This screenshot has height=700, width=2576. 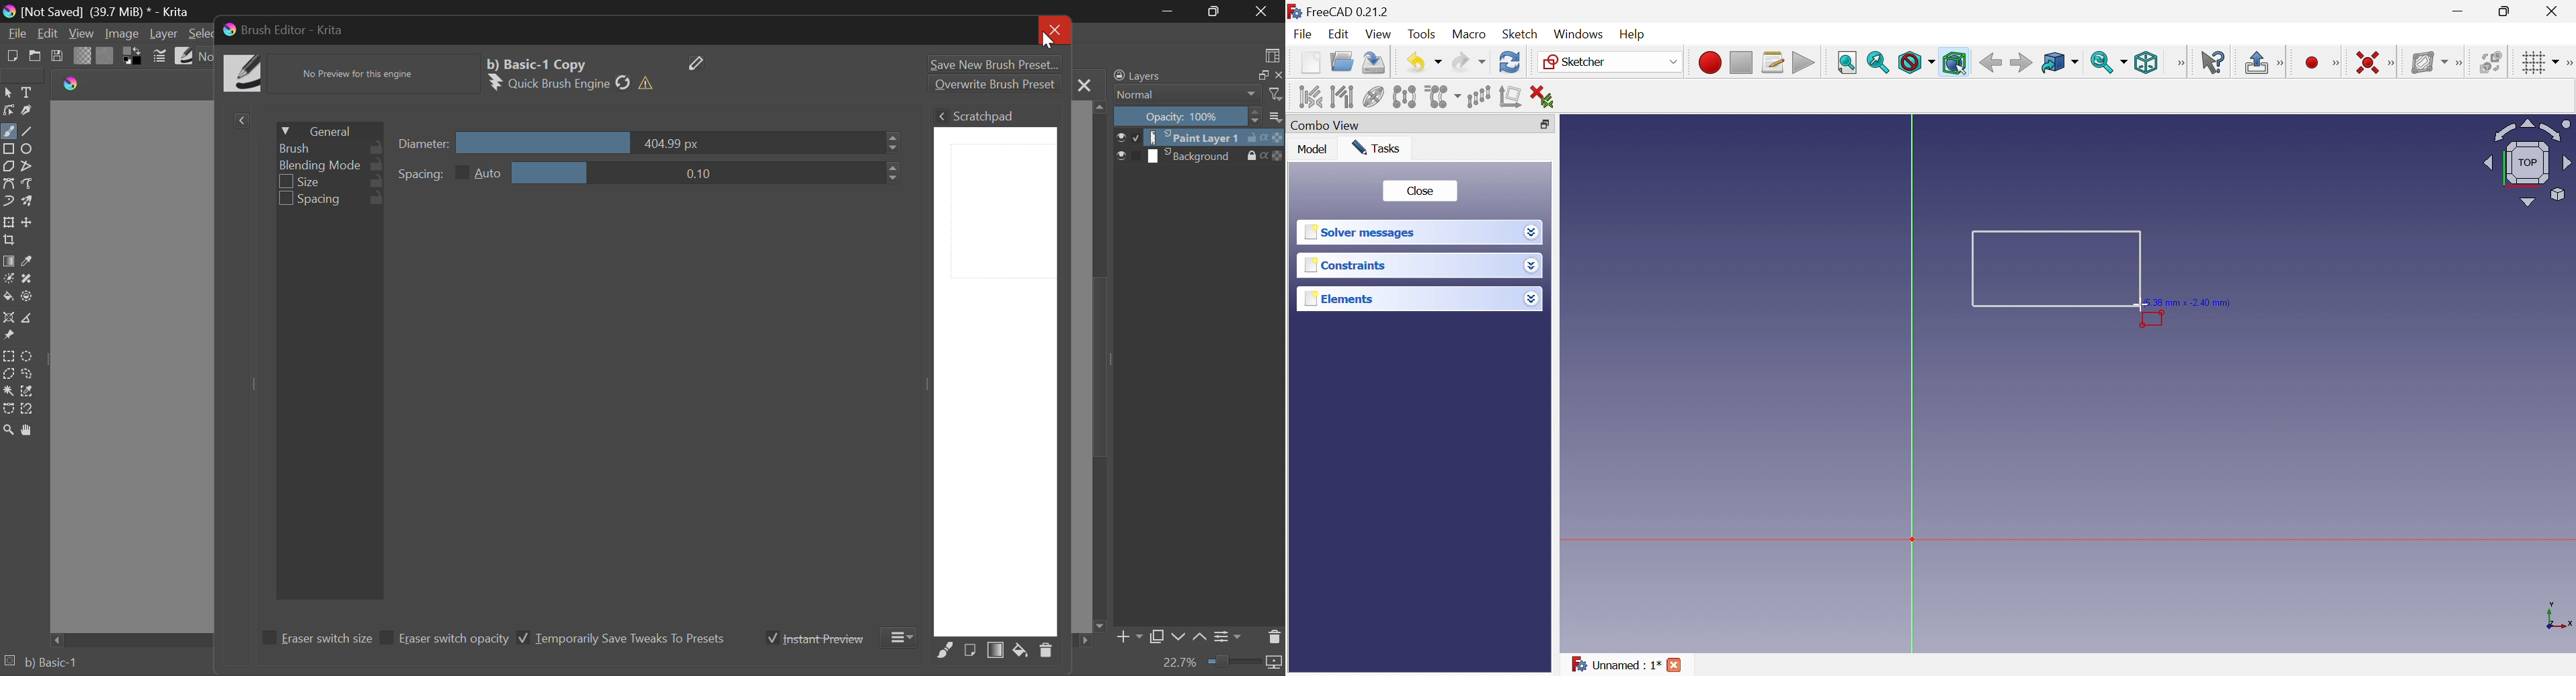 What do you see at coordinates (2109, 62) in the screenshot?
I see `Sync view` at bounding box center [2109, 62].